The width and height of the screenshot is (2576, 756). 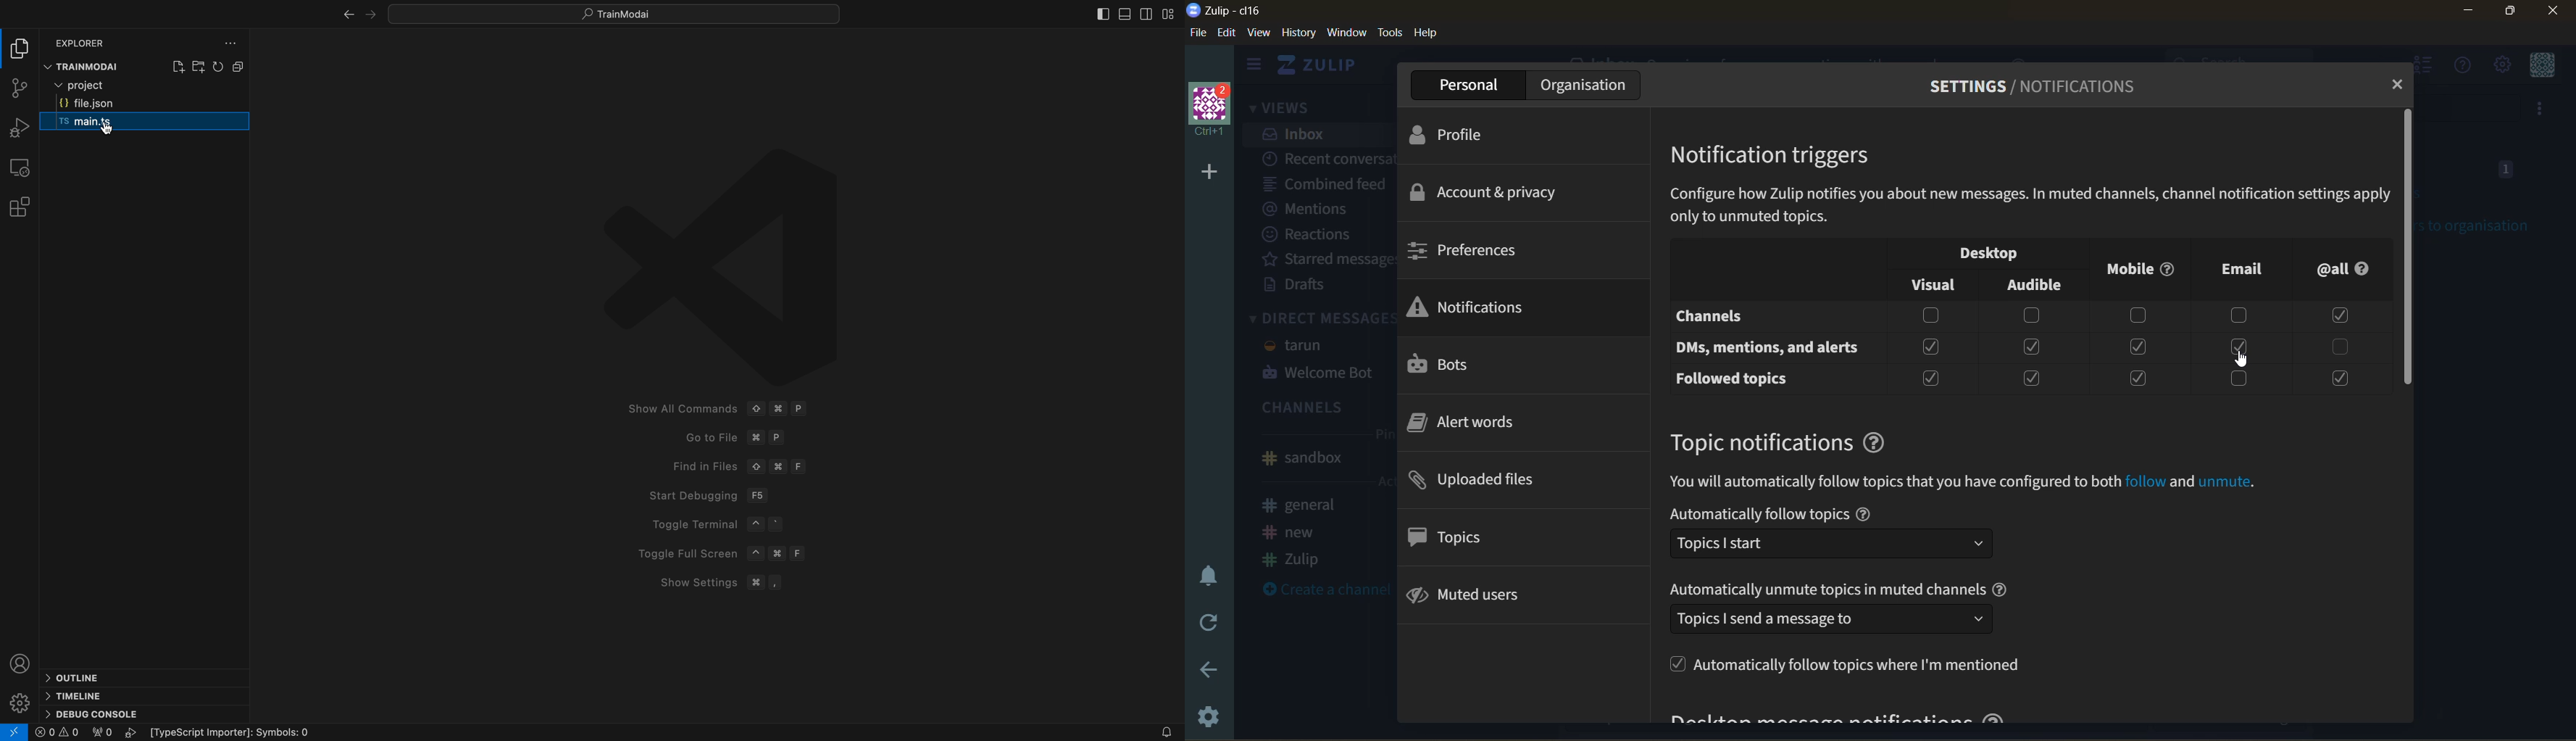 I want to click on slidebar, so click(x=1098, y=14).